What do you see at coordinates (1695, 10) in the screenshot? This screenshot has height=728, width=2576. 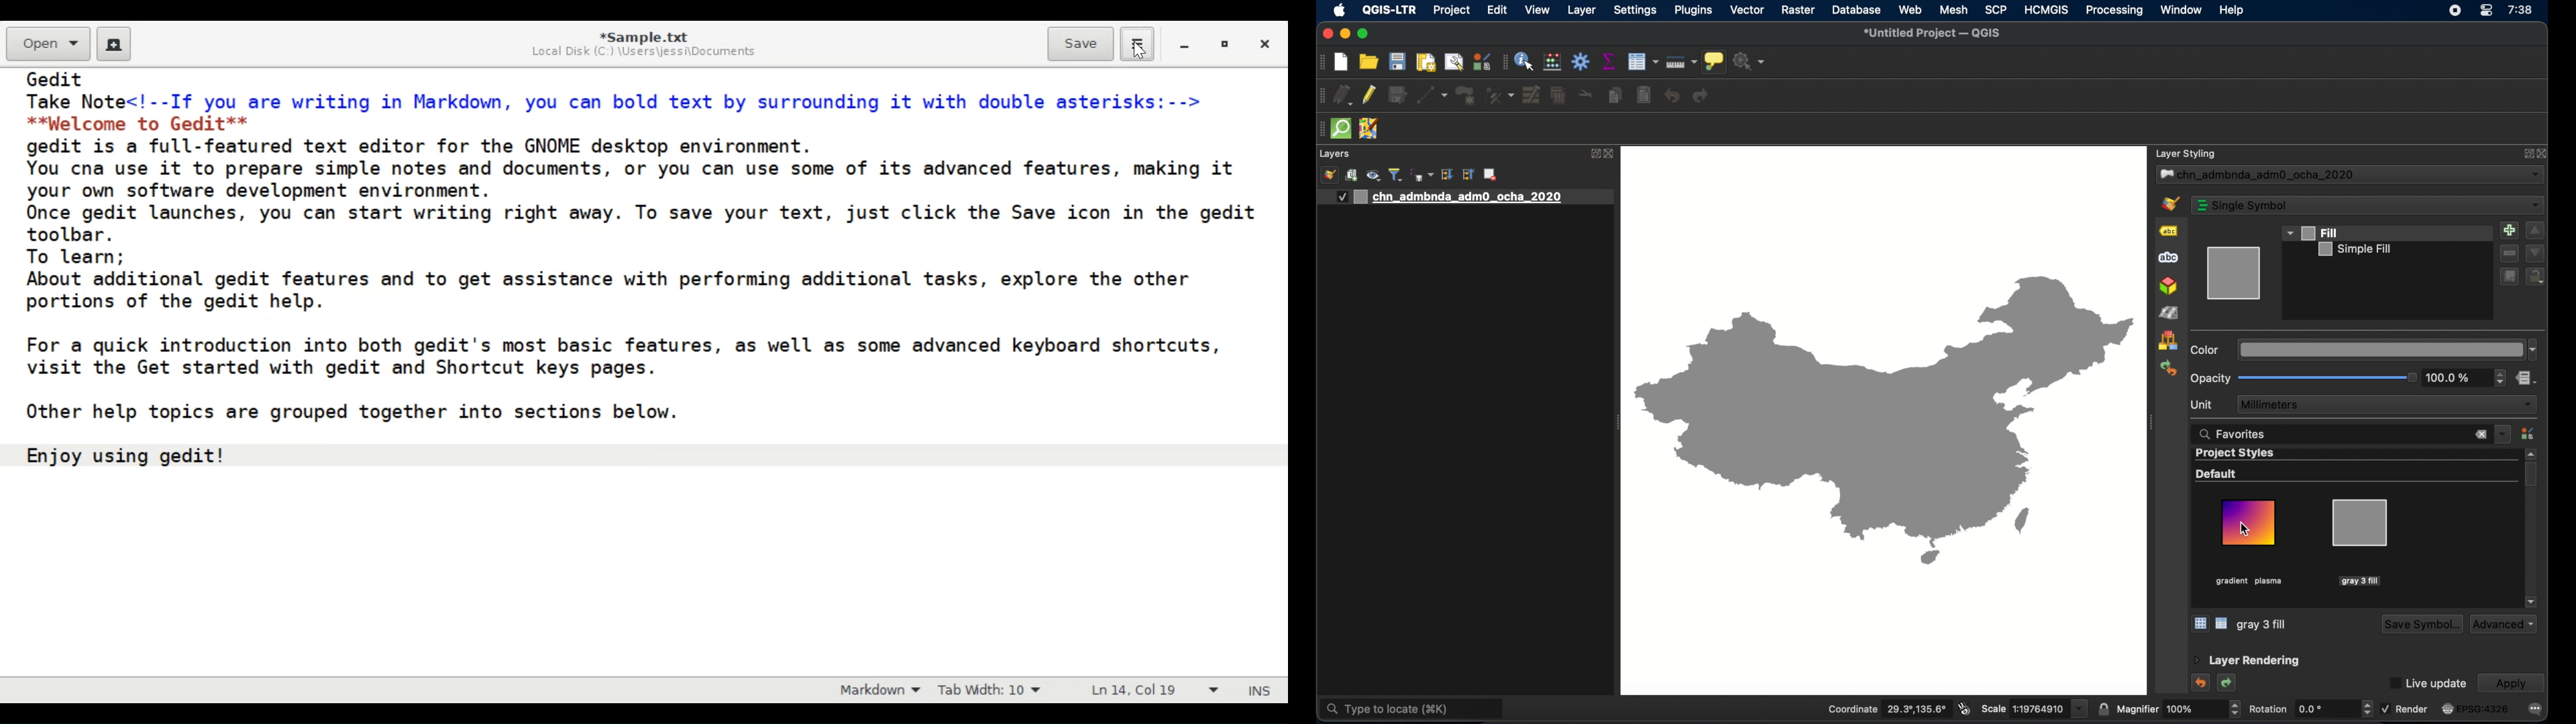 I see `plugins` at bounding box center [1695, 10].